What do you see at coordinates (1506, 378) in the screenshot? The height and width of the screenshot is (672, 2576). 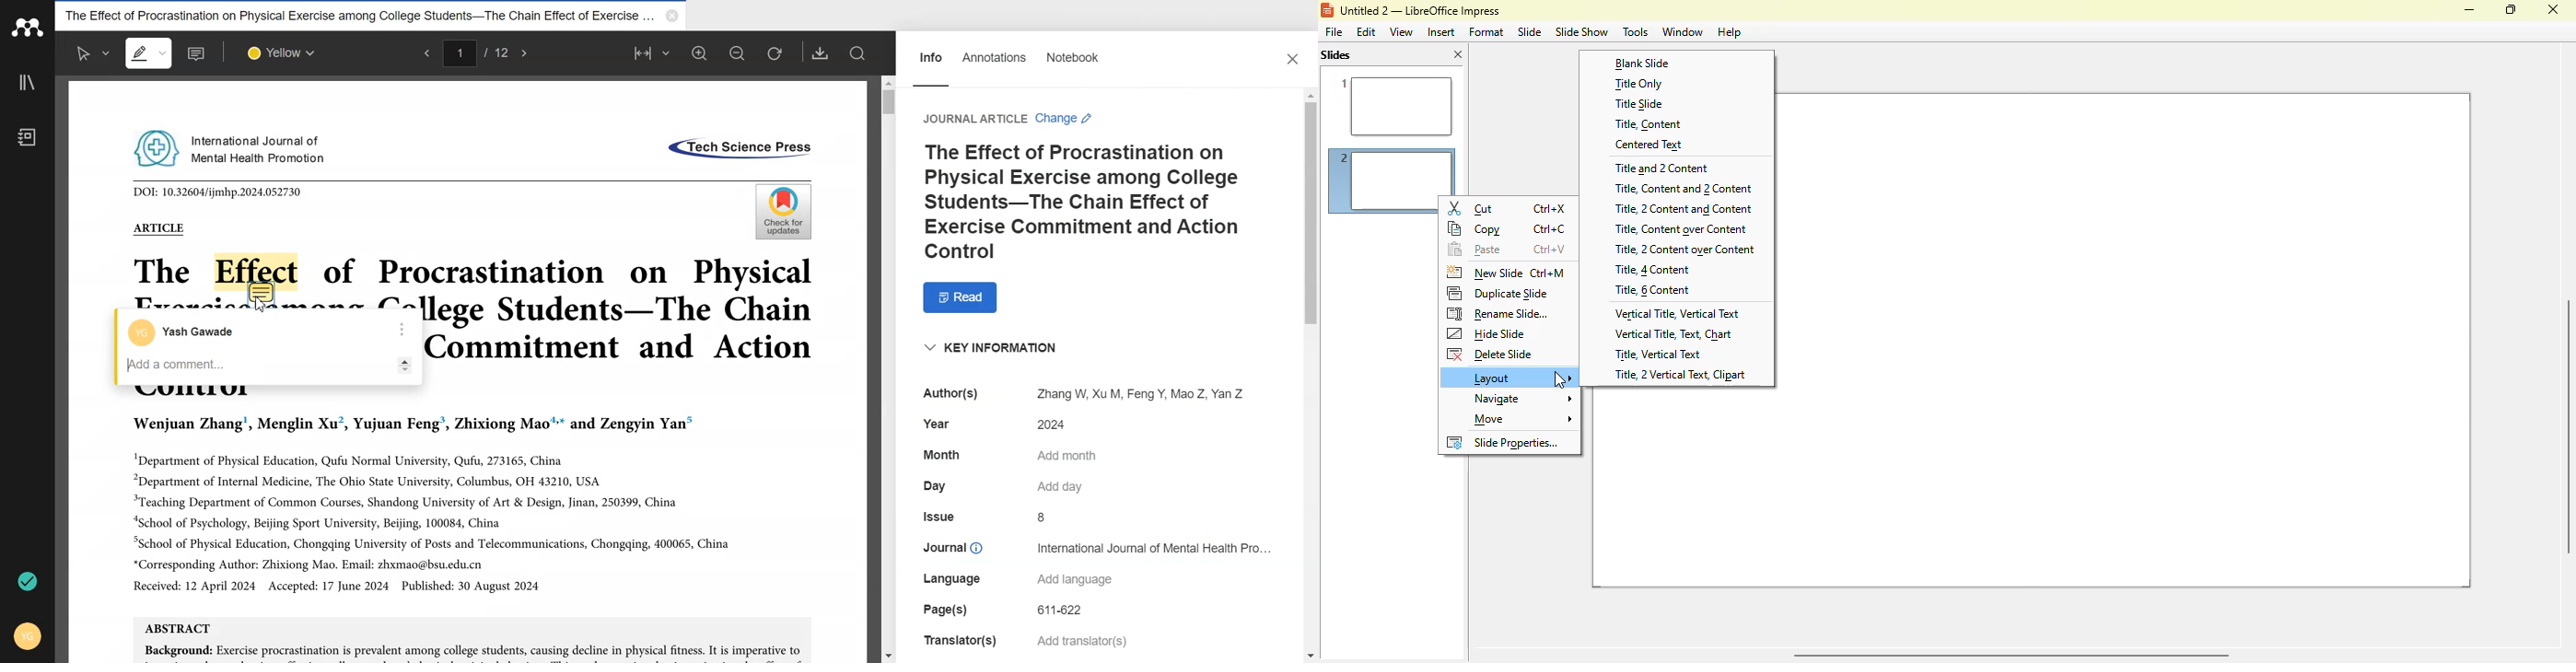 I see `layout` at bounding box center [1506, 378].